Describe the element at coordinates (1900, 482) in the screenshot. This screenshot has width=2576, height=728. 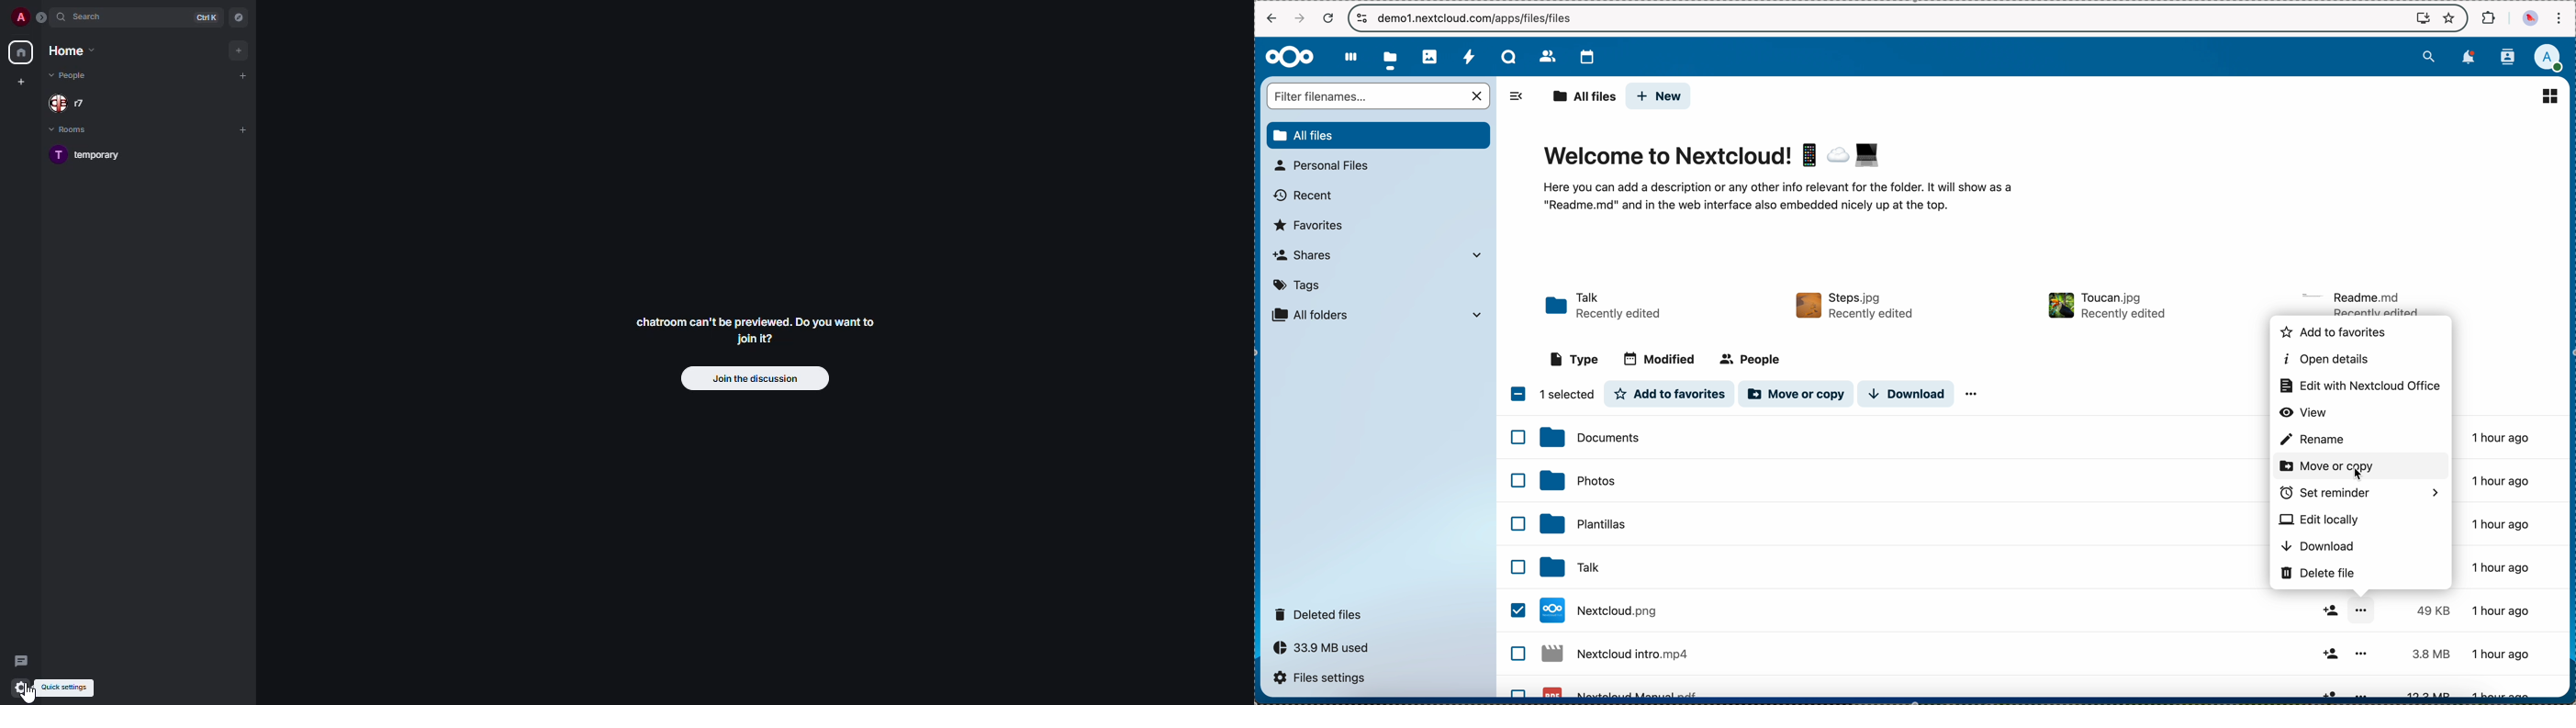
I see `photos` at that location.